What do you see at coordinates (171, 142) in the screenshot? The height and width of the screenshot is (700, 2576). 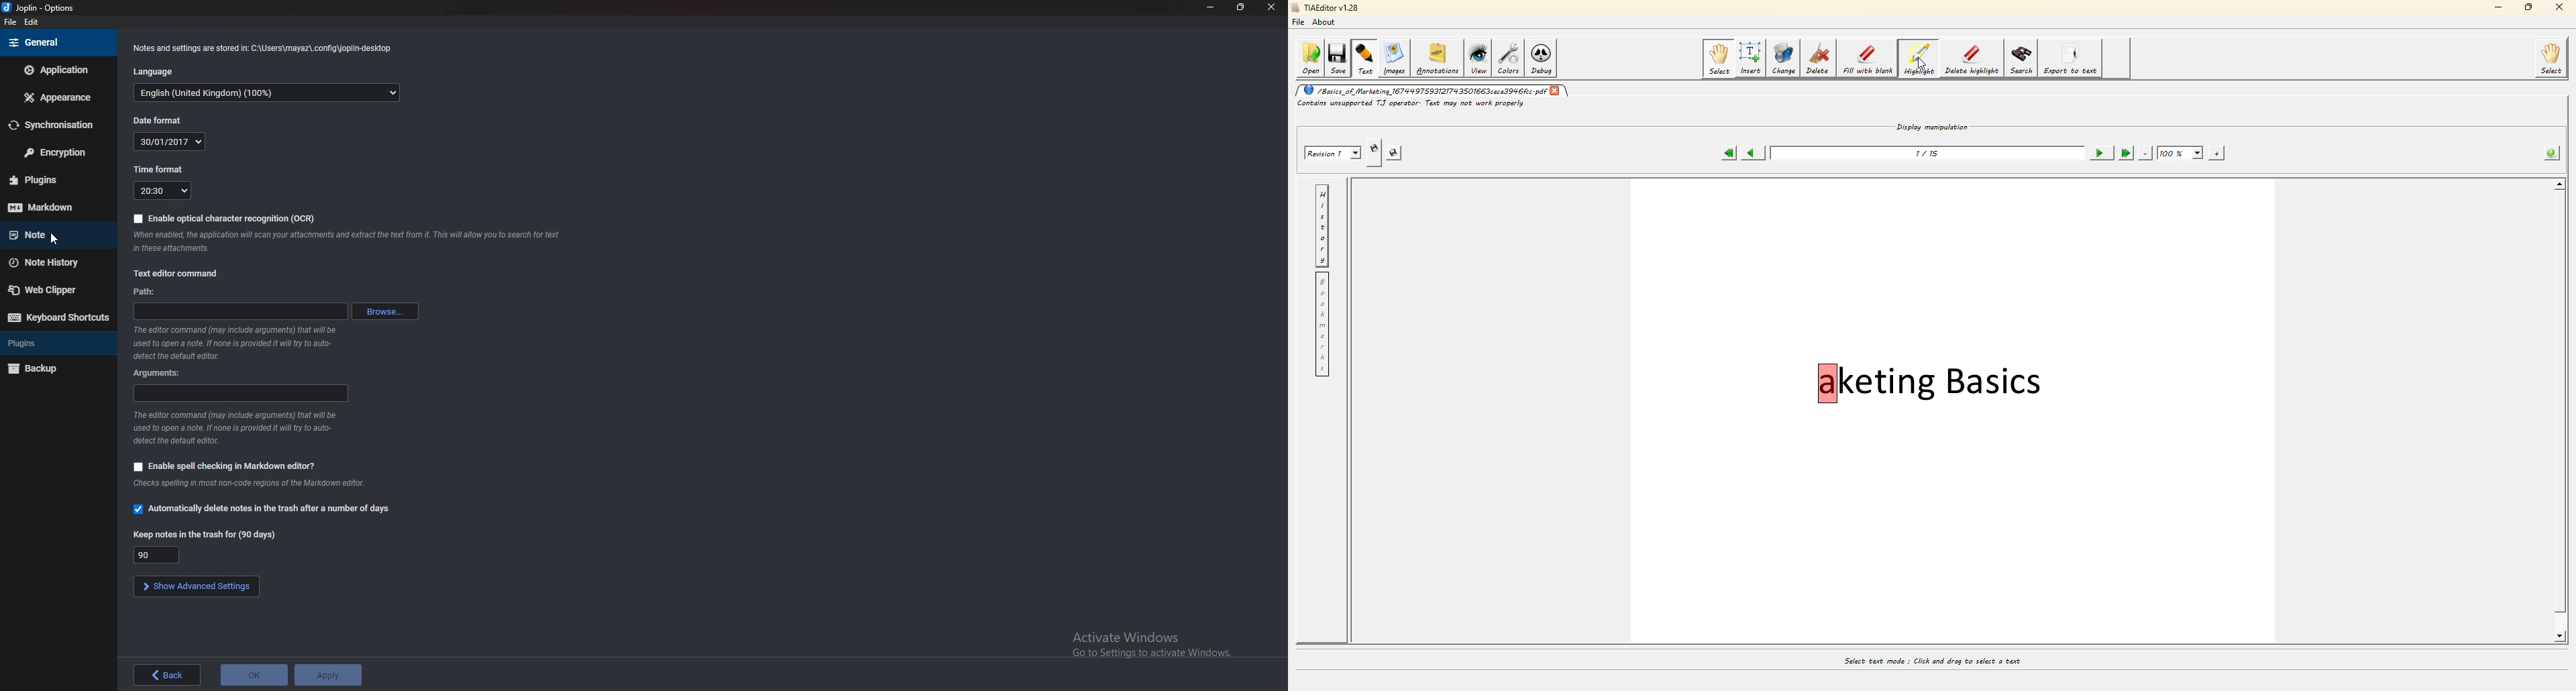 I see `Date format` at bounding box center [171, 142].